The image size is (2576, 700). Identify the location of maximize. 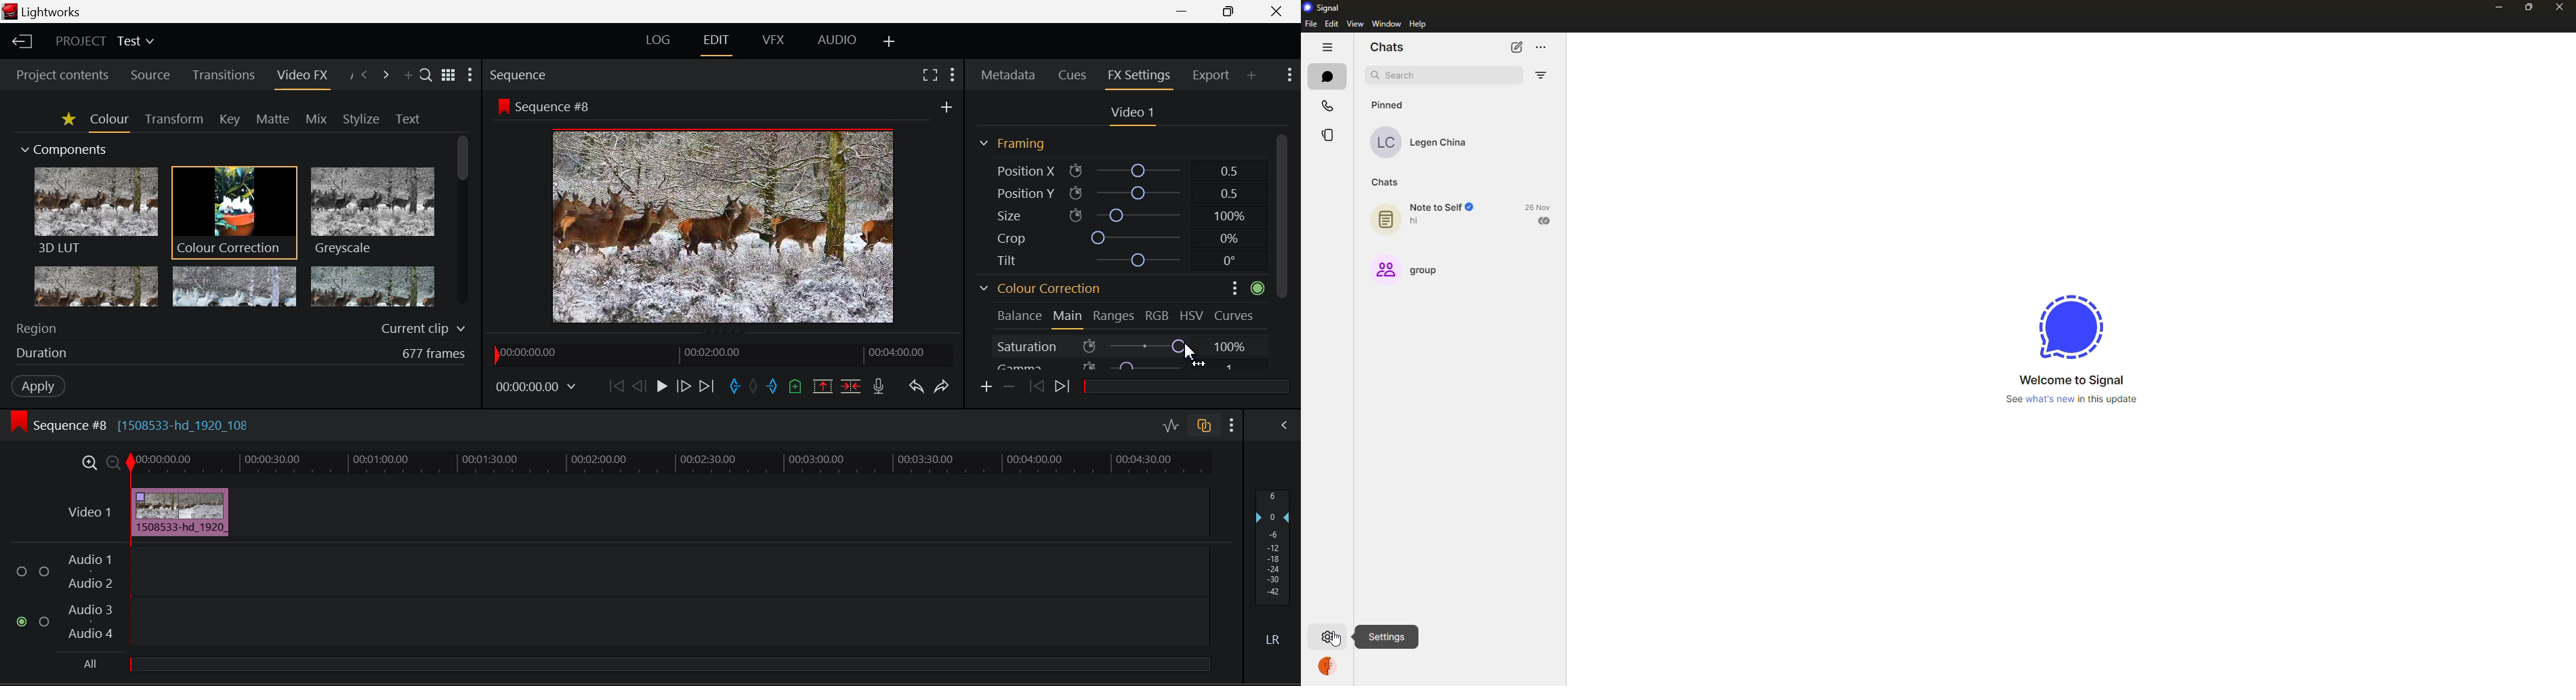
(2527, 7).